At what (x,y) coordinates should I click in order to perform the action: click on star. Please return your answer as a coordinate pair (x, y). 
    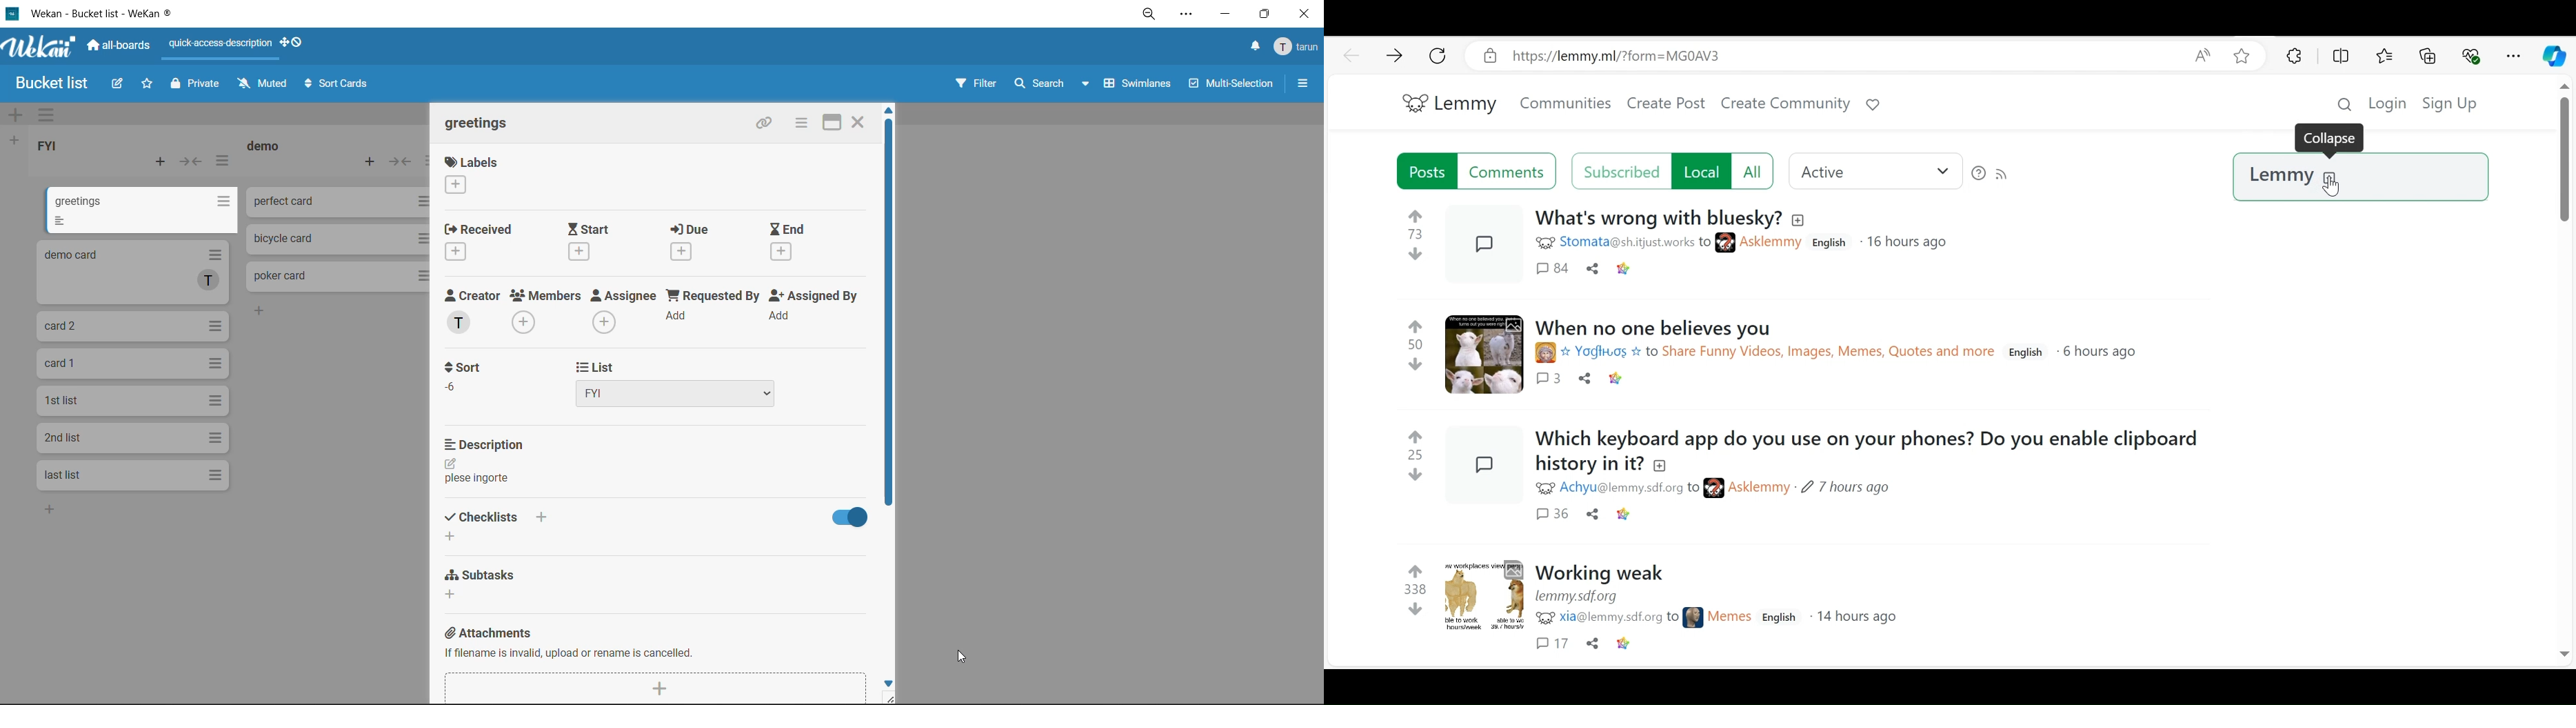
    Looking at the image, I should click on (150, 83).